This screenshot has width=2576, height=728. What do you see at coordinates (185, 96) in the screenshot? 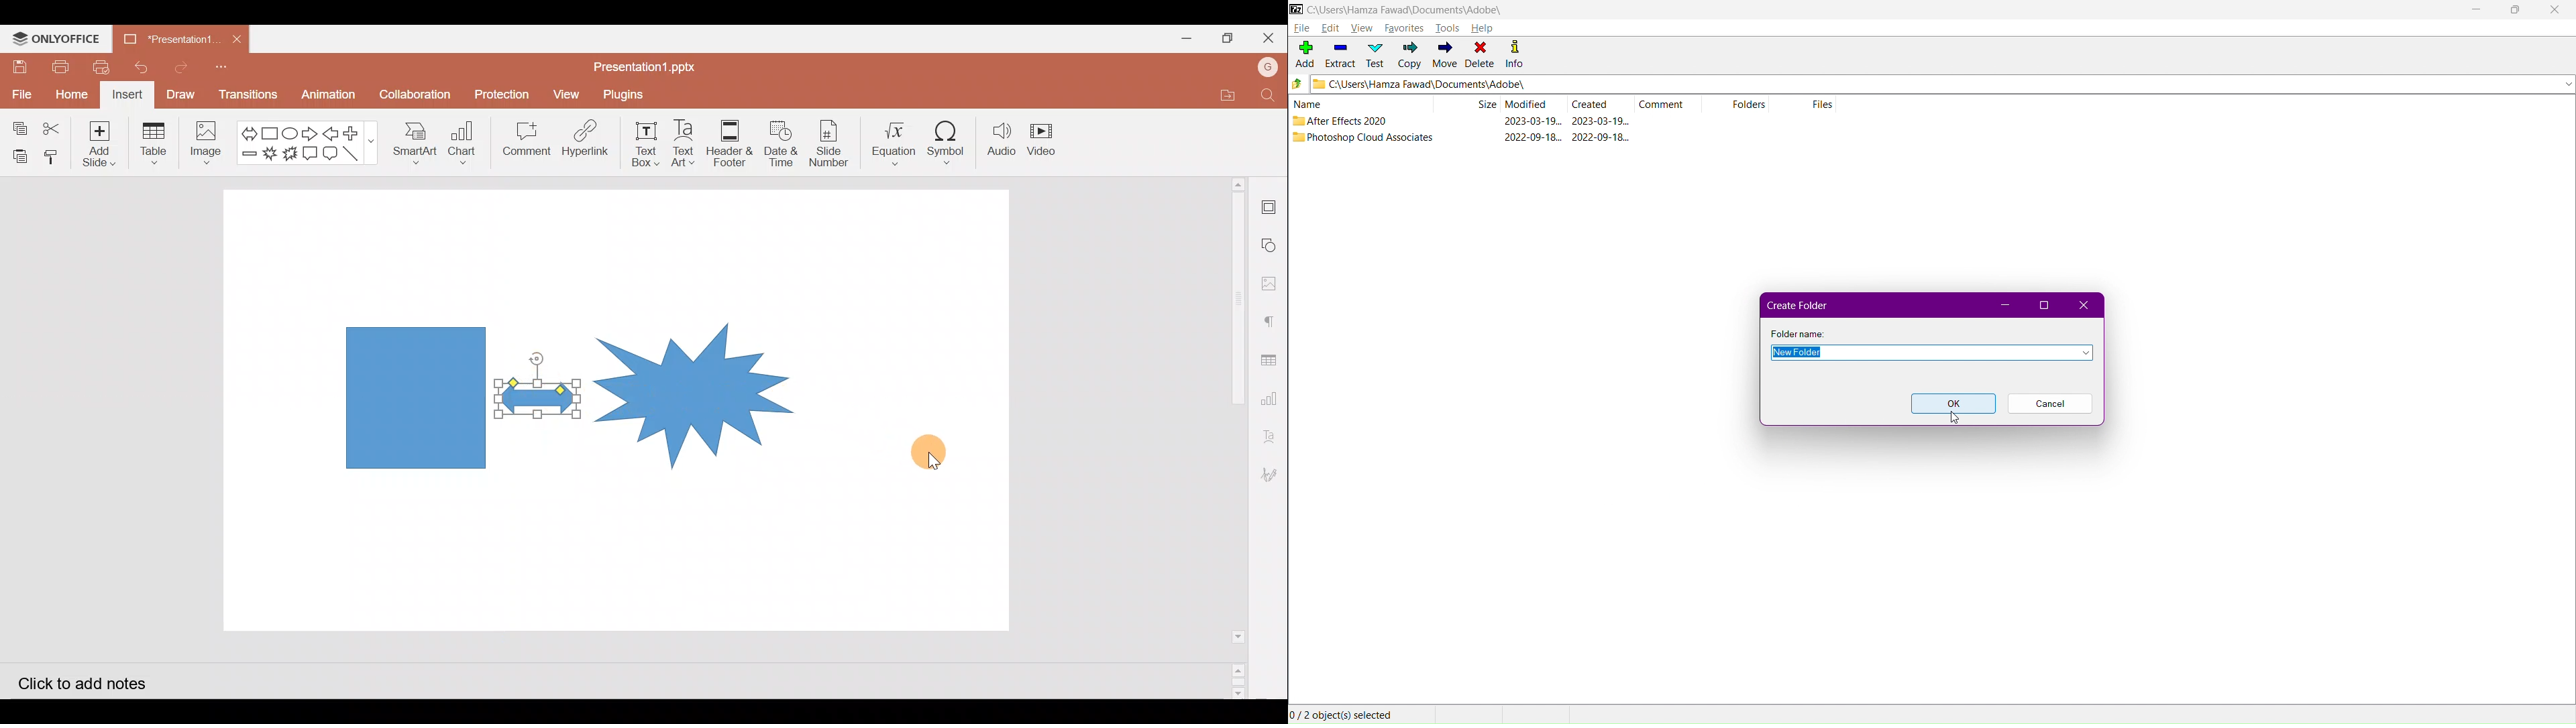
I see `Draw` at bounding box center [185, 96].